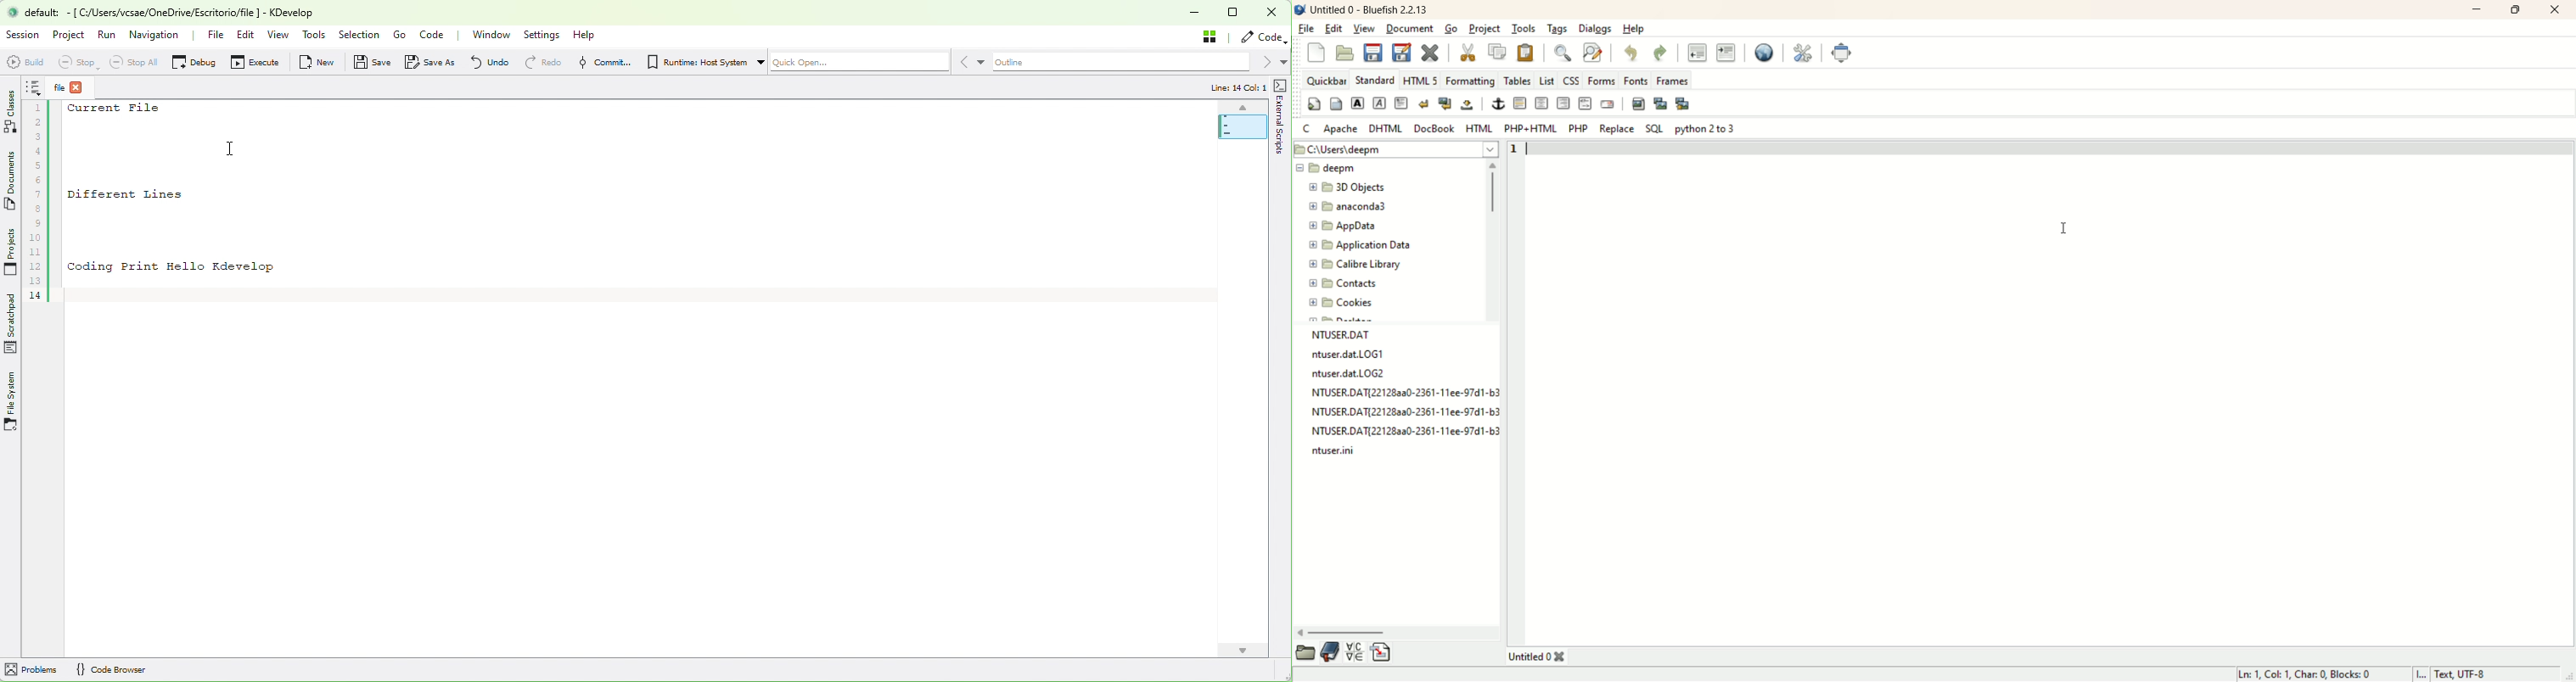  What do you see at coordinates (1844, 51) in the screenshot?
I see `fullscreen` at bounding box center [1844, 51].